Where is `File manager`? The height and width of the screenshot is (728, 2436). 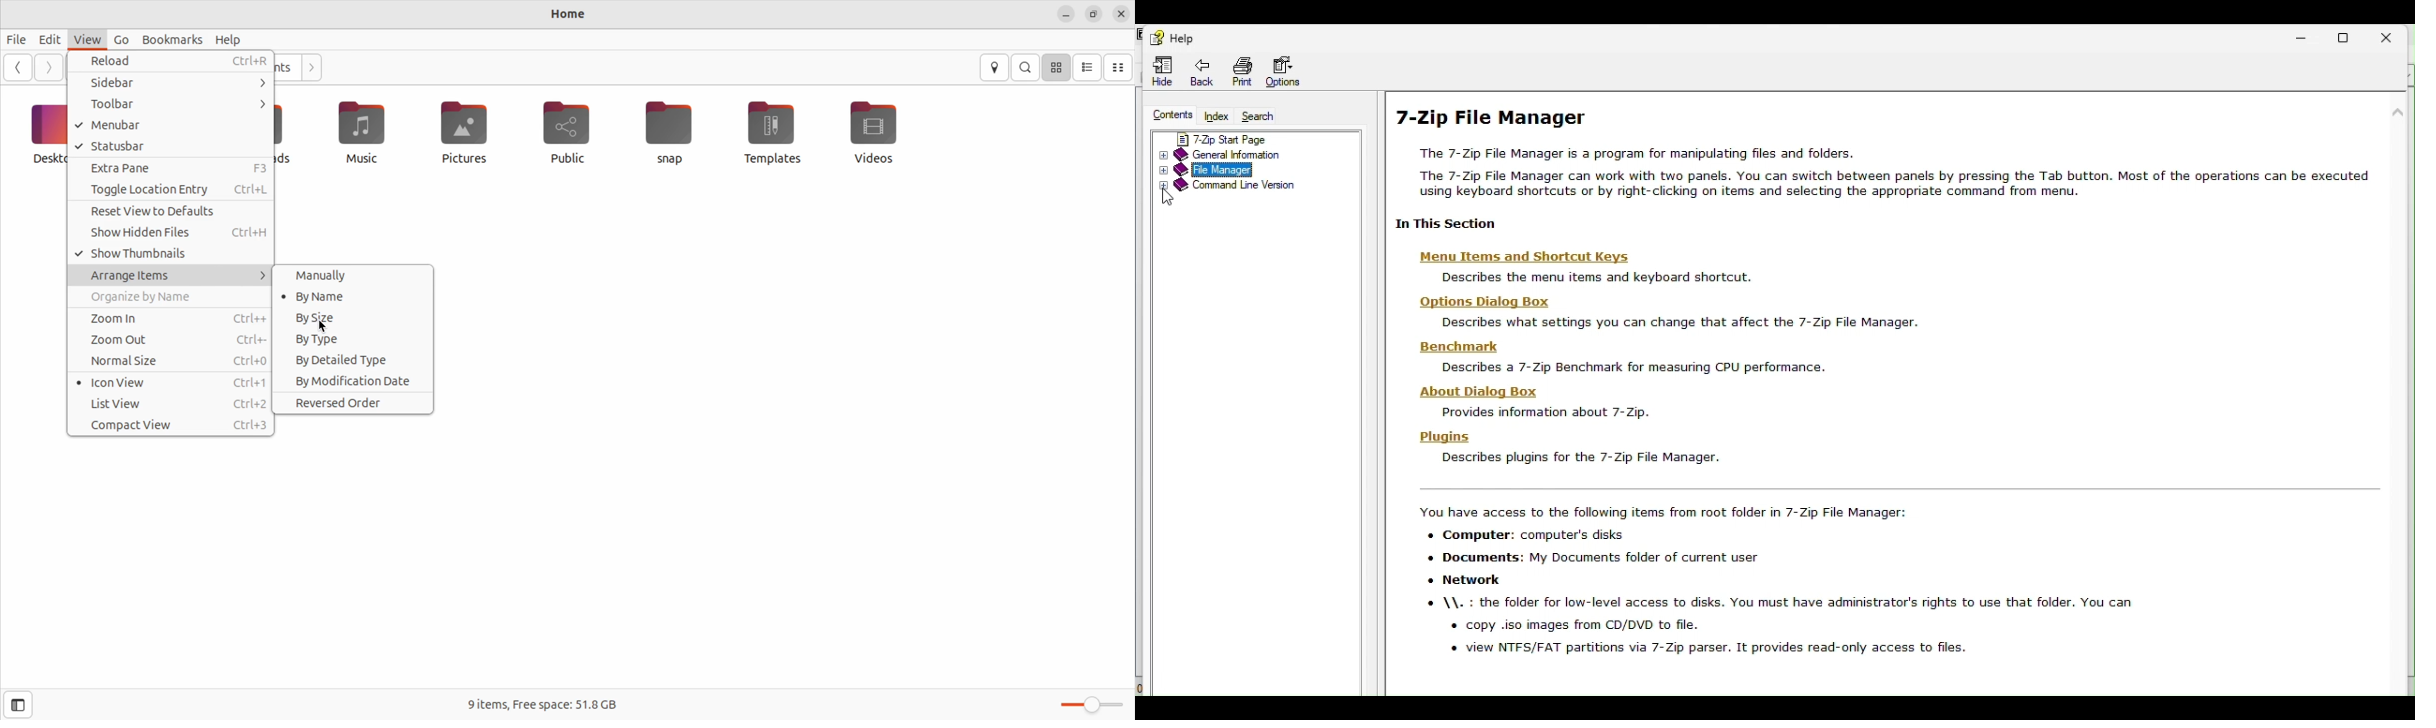
File manager is located at coordinates (1224, 172).